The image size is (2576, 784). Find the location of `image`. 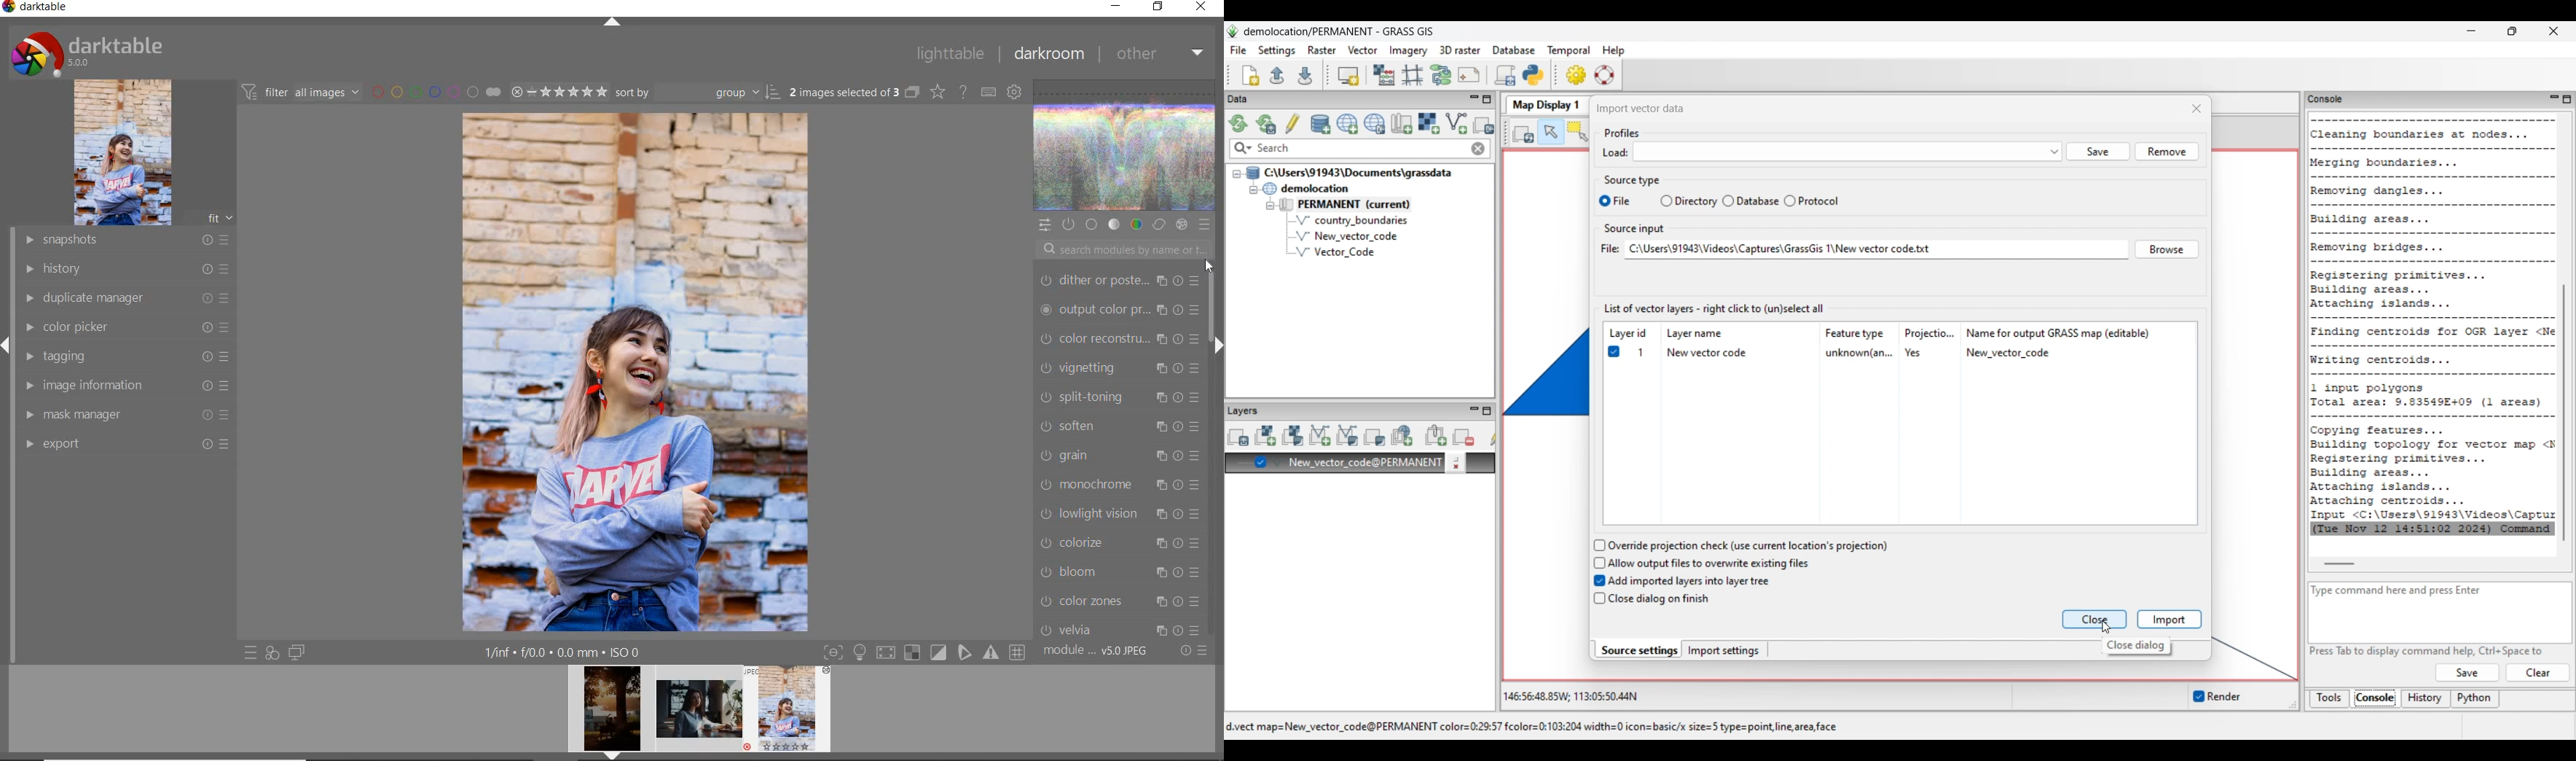

image is located at coordinates (122, 152).